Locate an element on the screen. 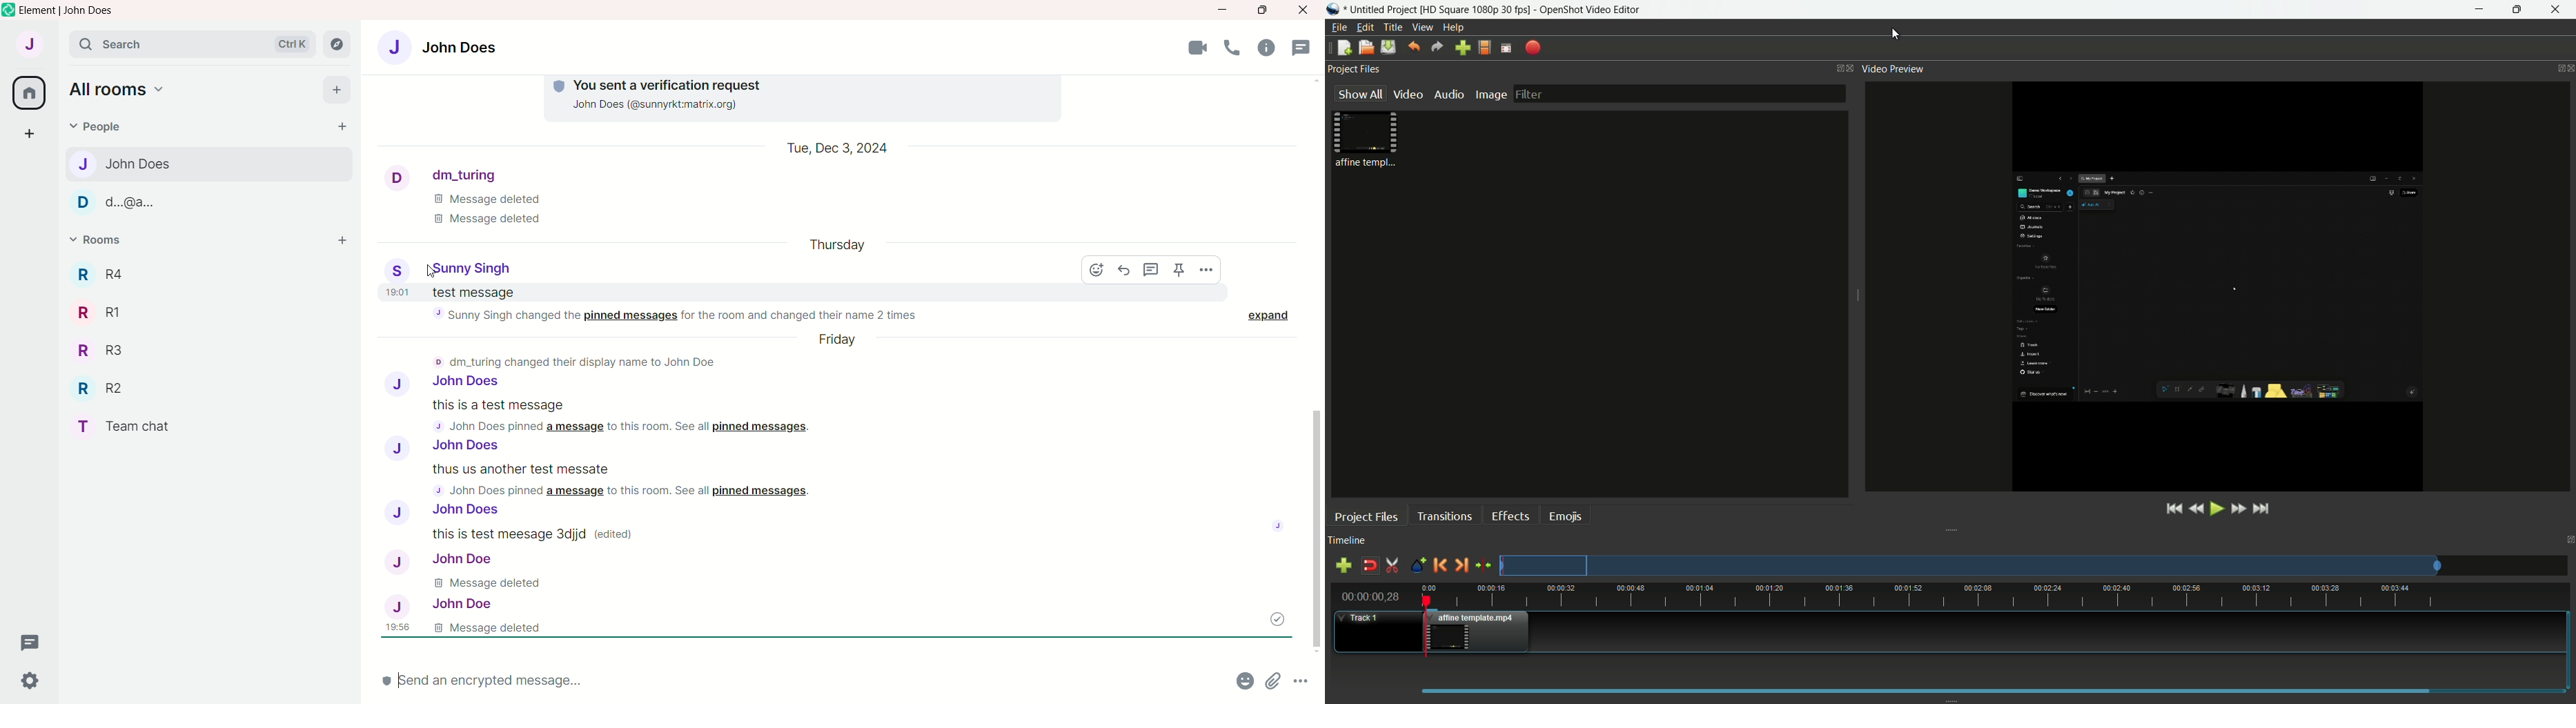 This screenshot has height=728, width=2576. current time is located at coordinates (1370, 596).